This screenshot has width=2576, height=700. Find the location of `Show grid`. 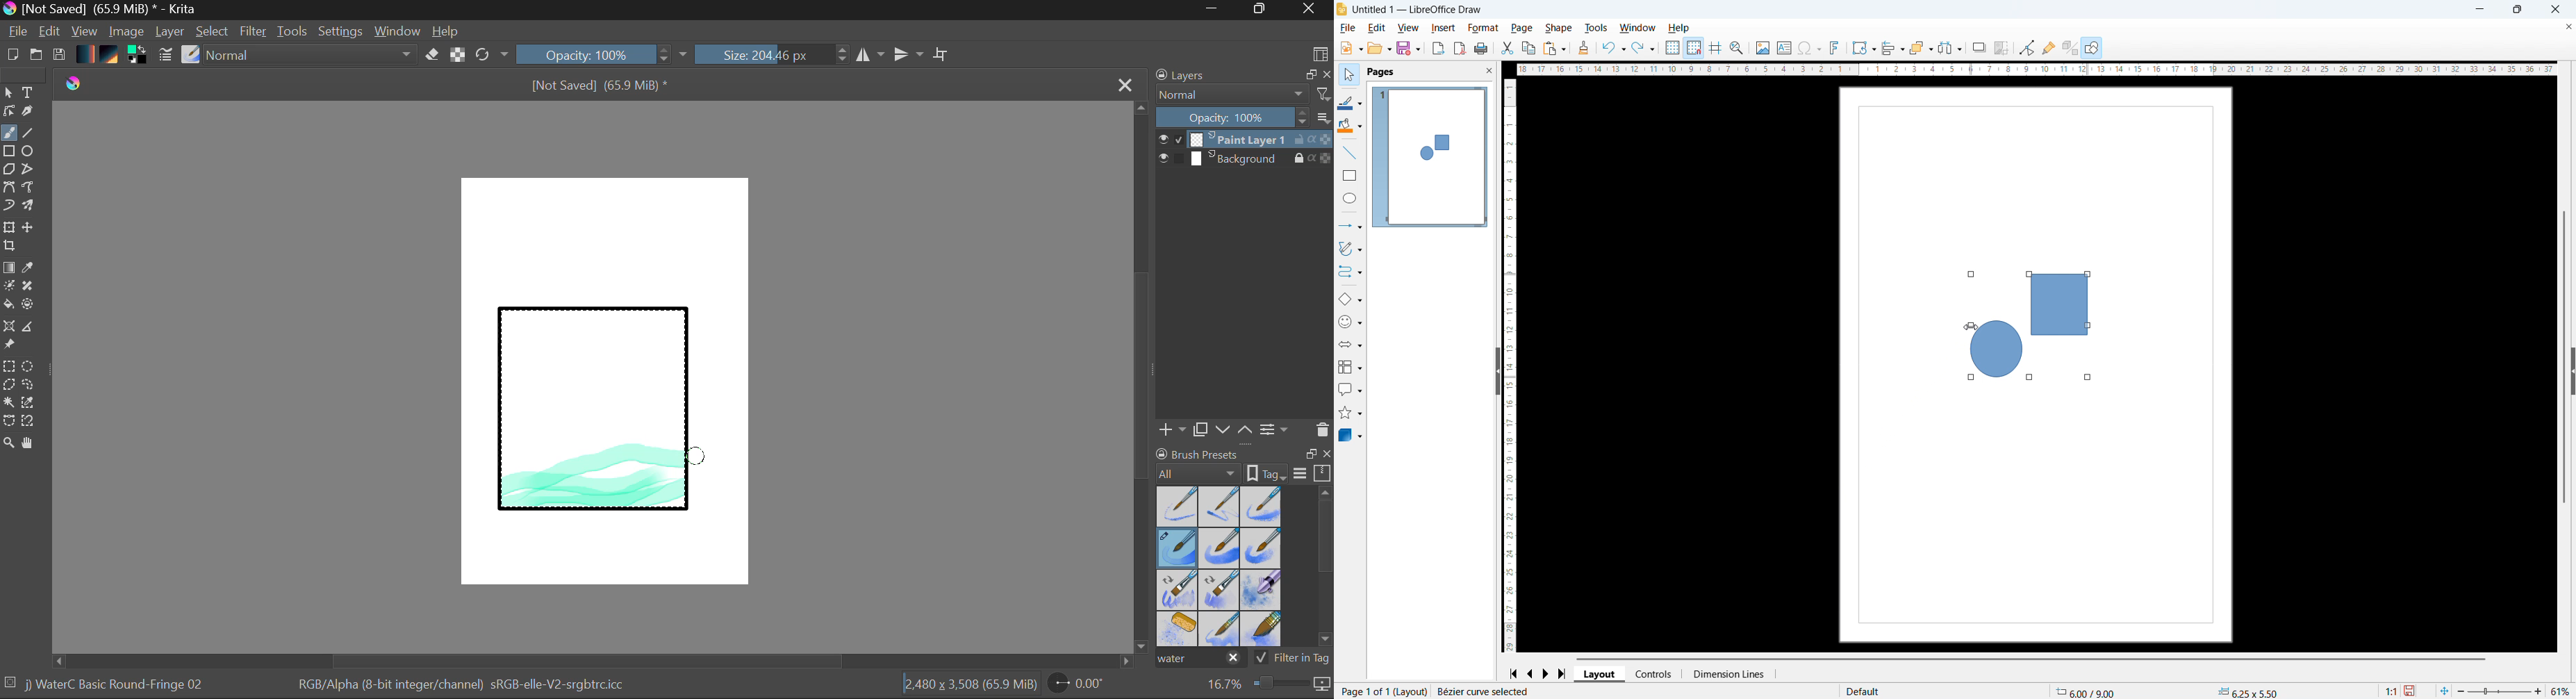

Show grid is located at coordinates (1673, 47).